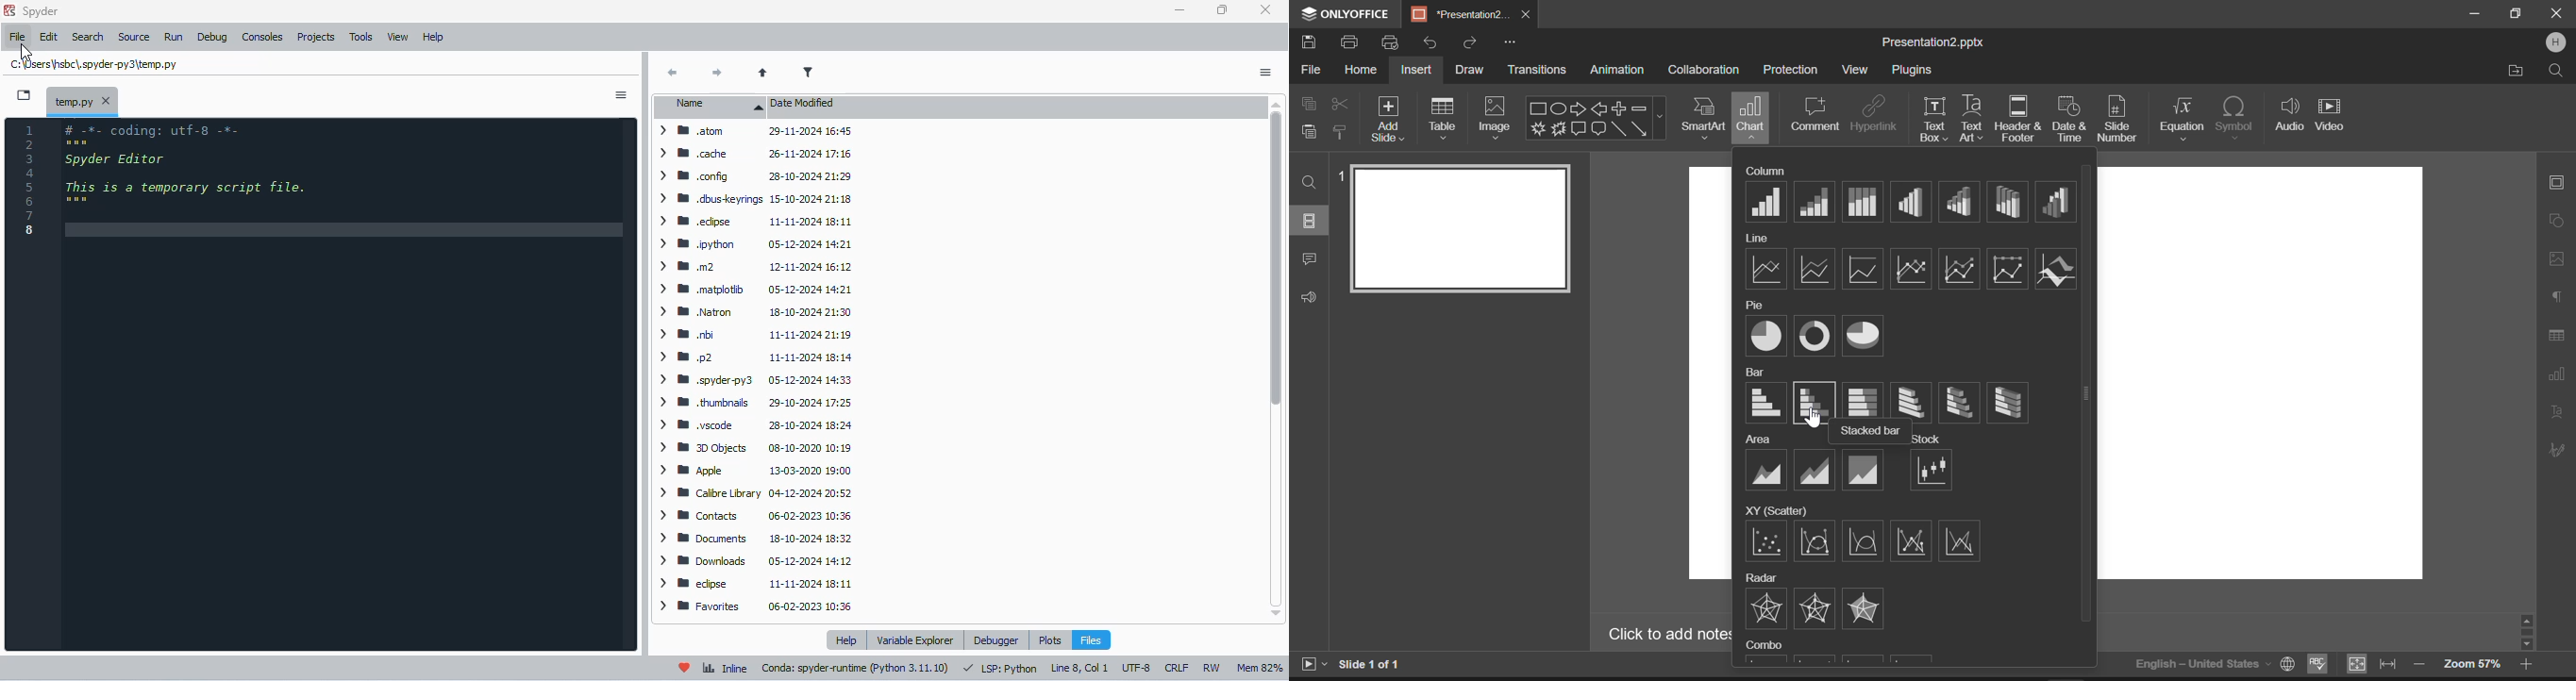  I want to click on help, so click(433, 37).